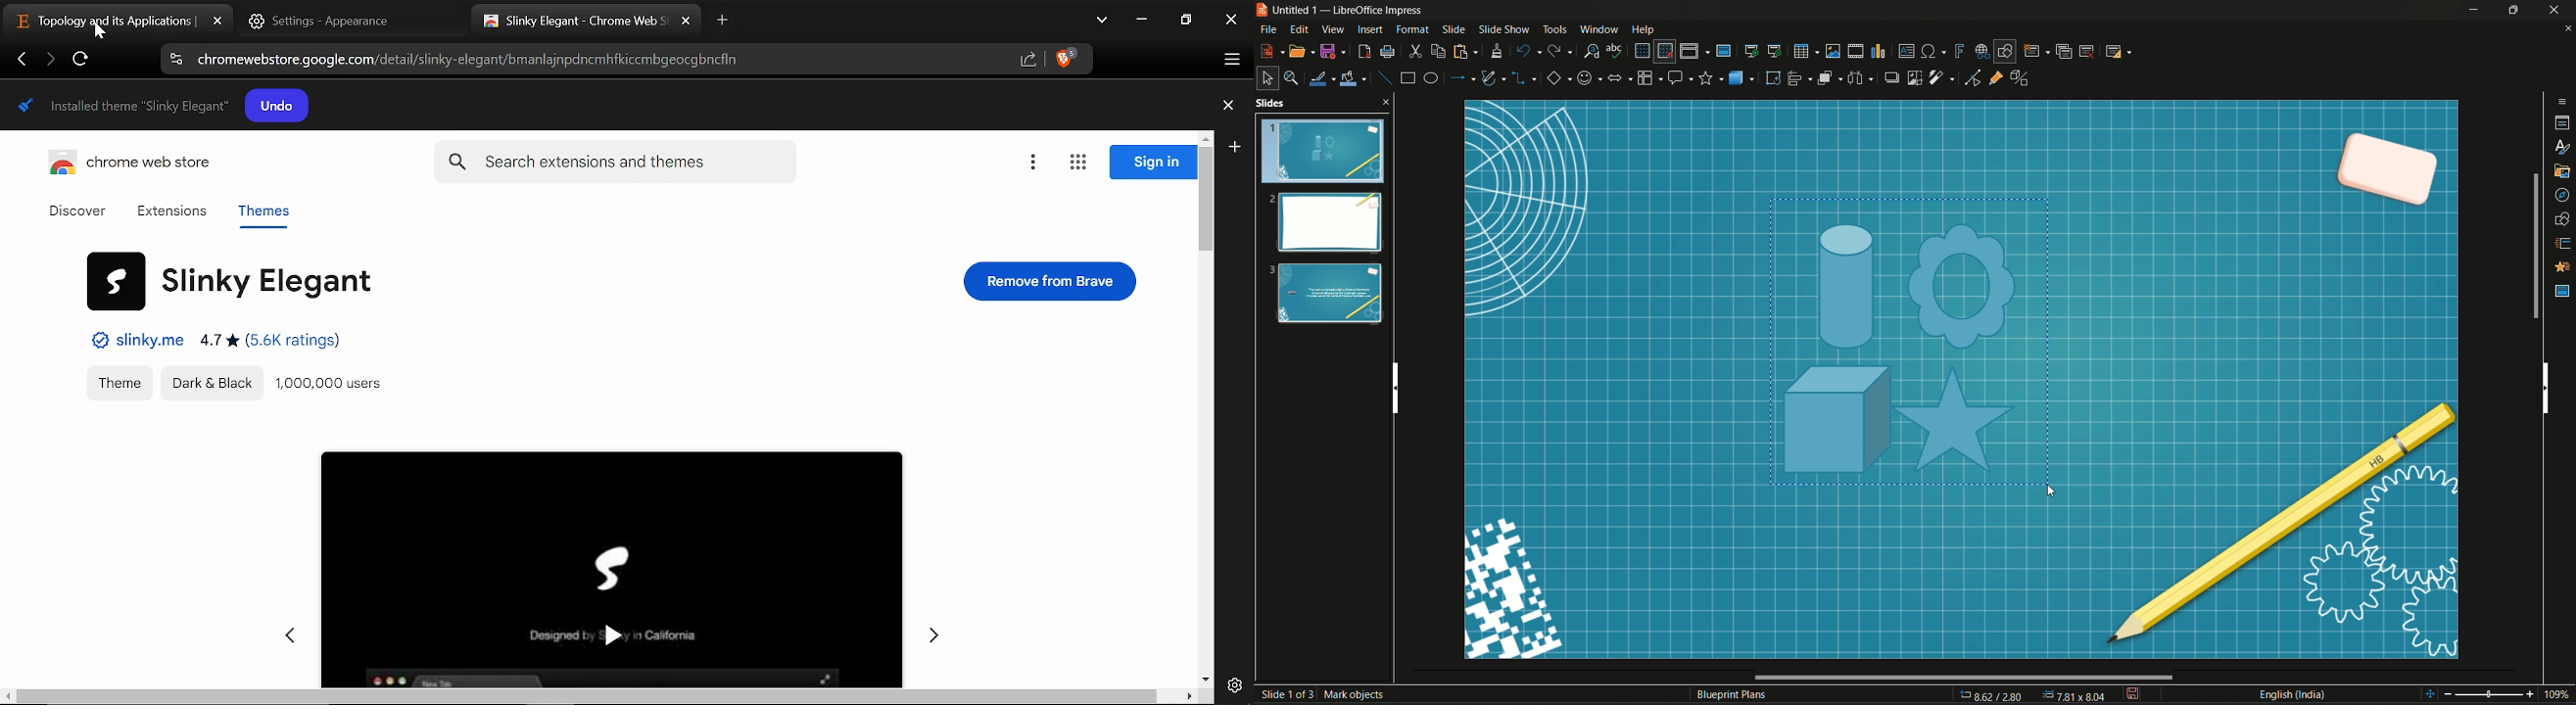 This screenshot has height=728, width=2576. I want to click on insert chart, so click(1877, 52).